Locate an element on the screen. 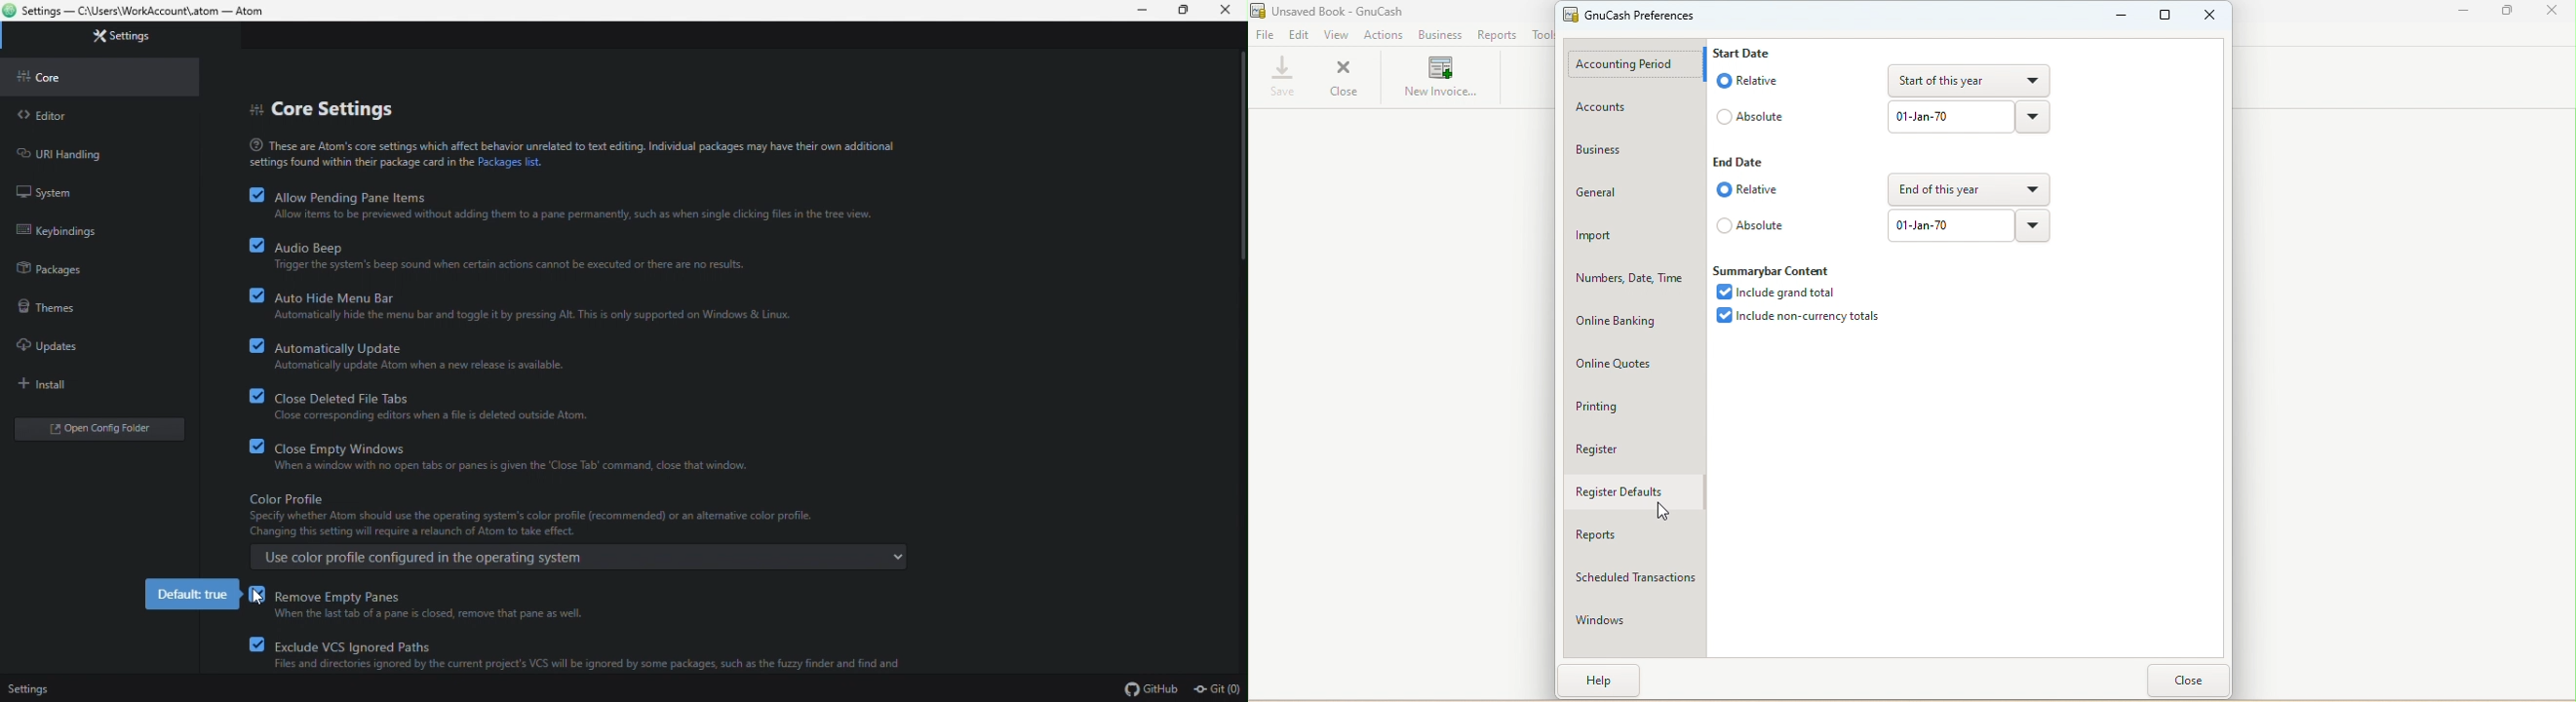 The height and width of the screenshot is (728, 2576). Edit is located at coordinates (1300, 36).